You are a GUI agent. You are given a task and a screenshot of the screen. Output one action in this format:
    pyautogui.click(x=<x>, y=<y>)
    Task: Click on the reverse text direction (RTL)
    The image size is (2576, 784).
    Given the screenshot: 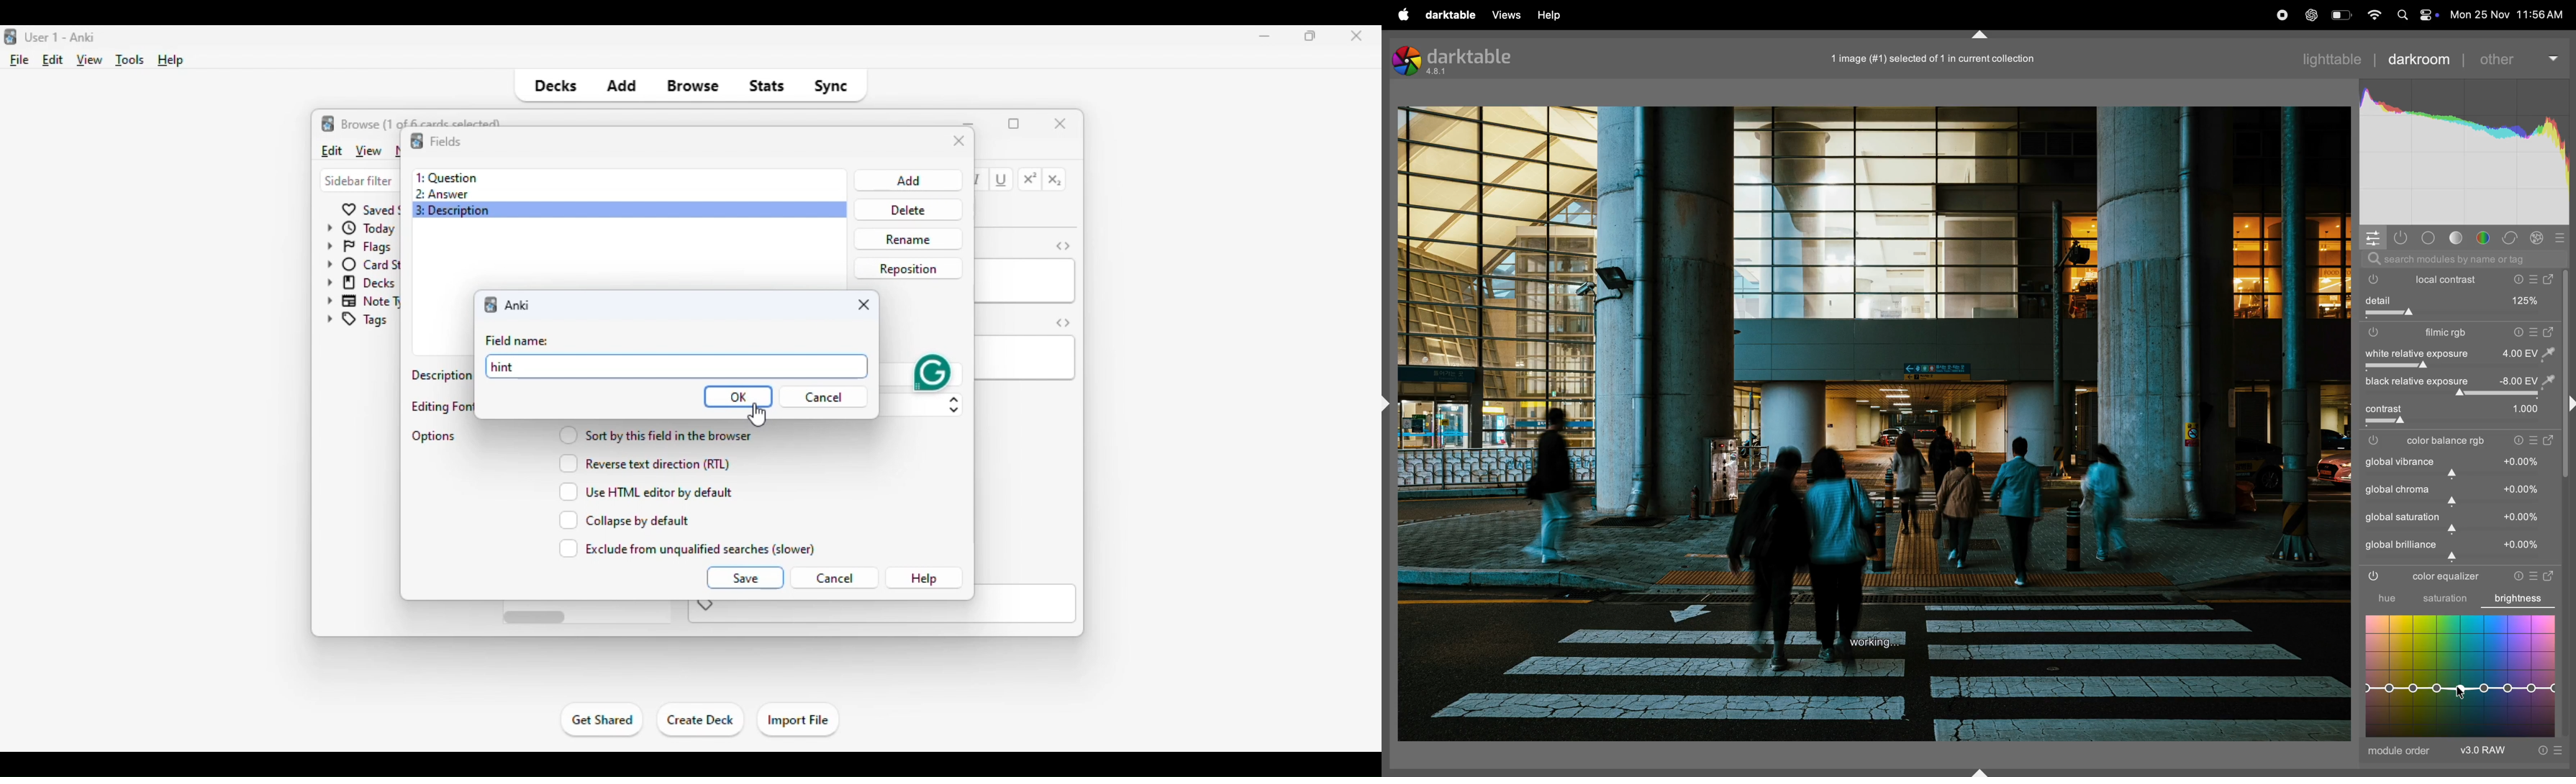 What is the action you would take?
    pyautogui.click(x=644, y=463)
    